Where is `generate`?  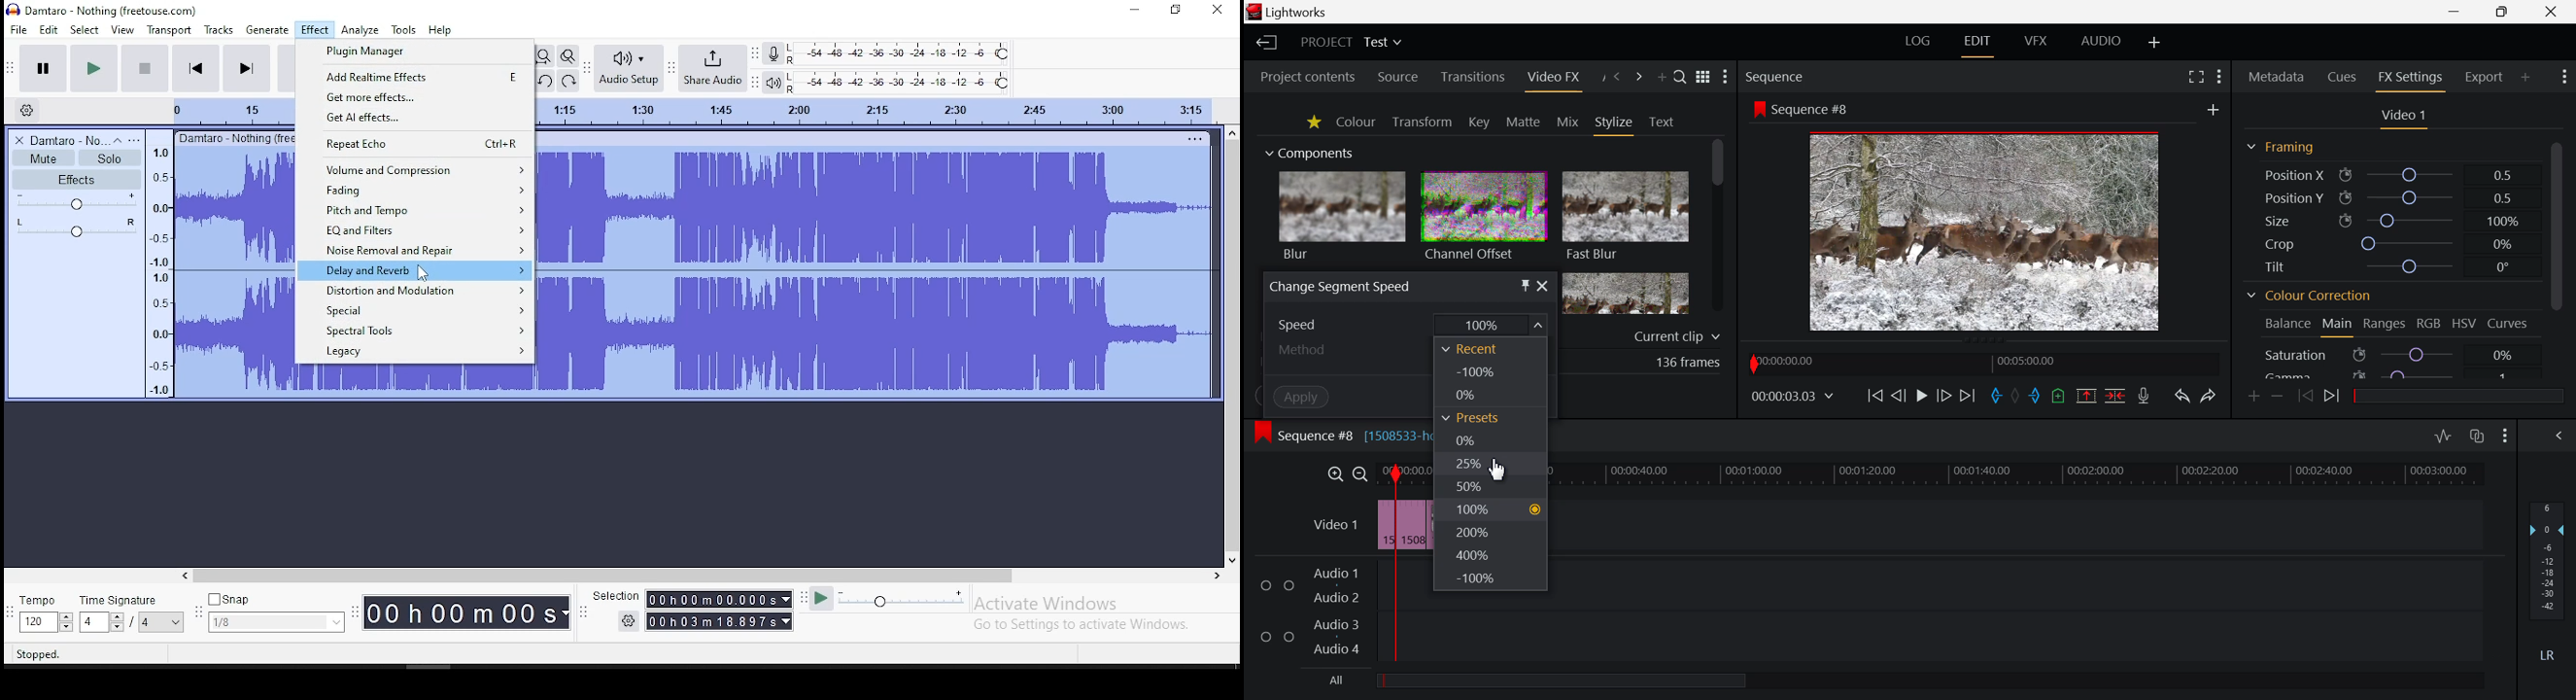 generate is located at coordinates (267, 31).